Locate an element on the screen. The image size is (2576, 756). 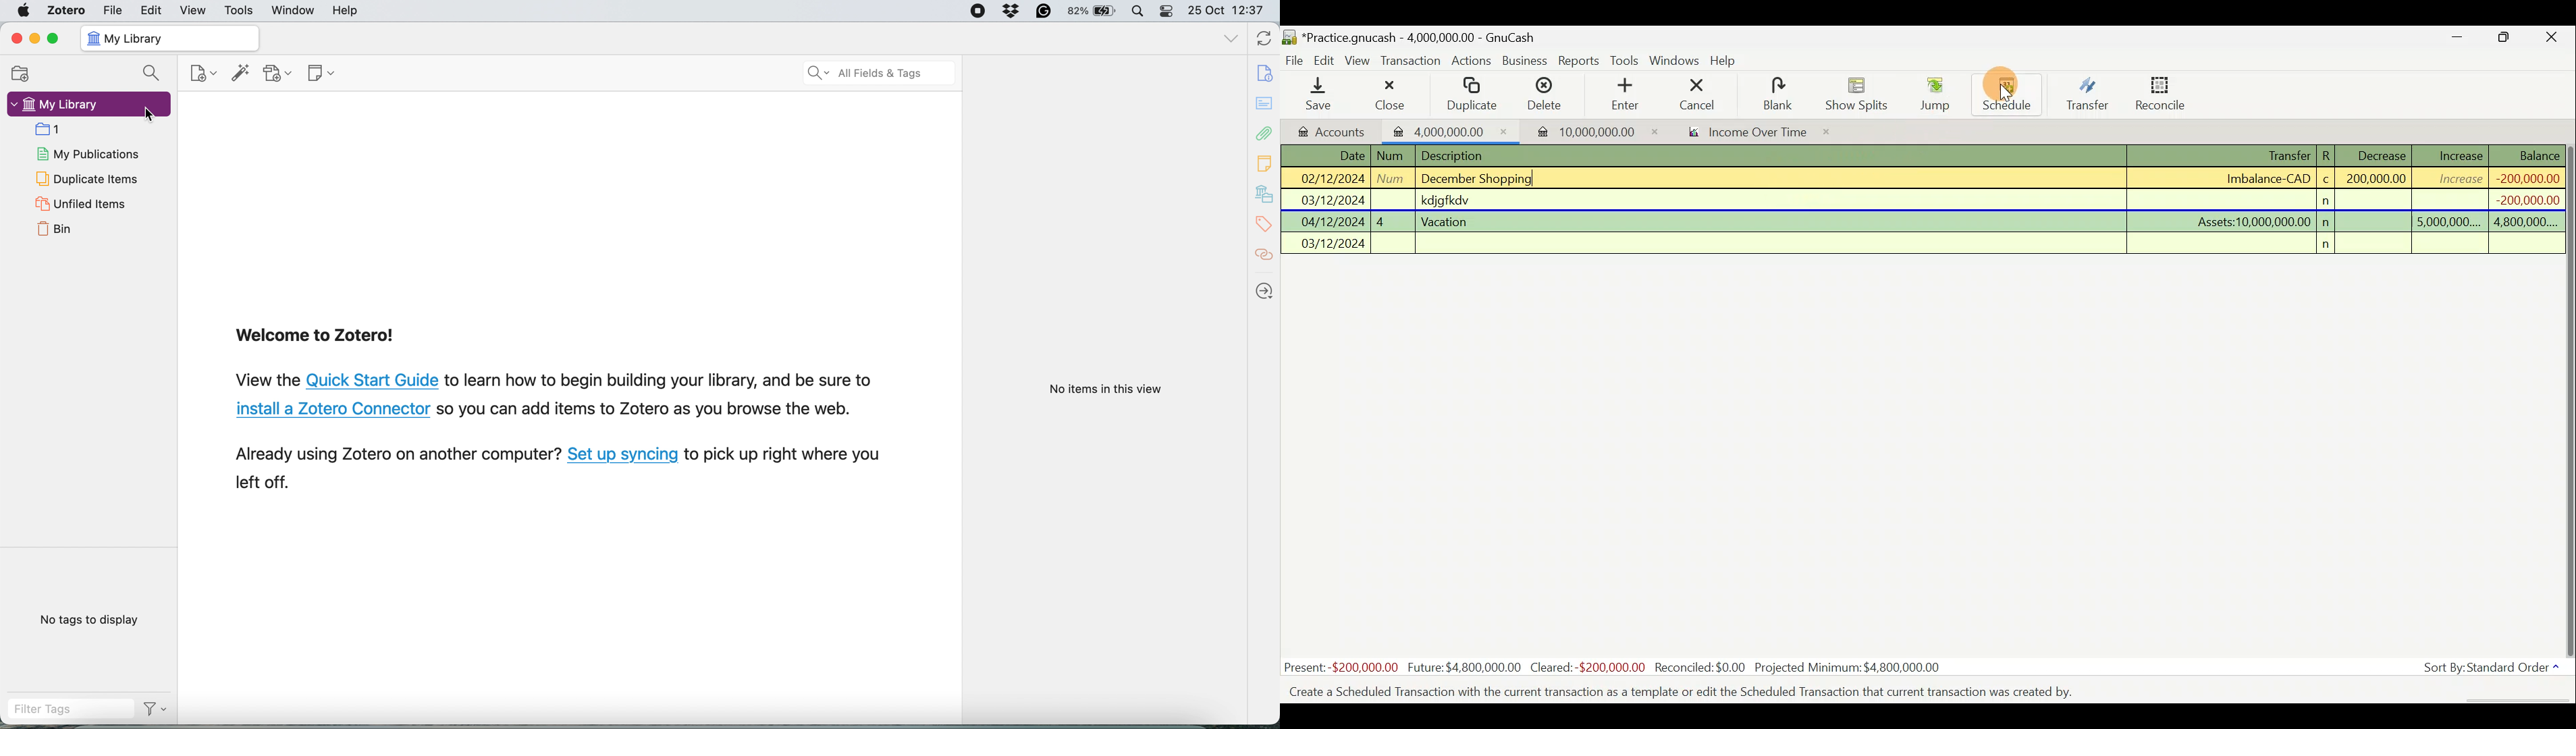
Business is located at coordinates (1526, 61).